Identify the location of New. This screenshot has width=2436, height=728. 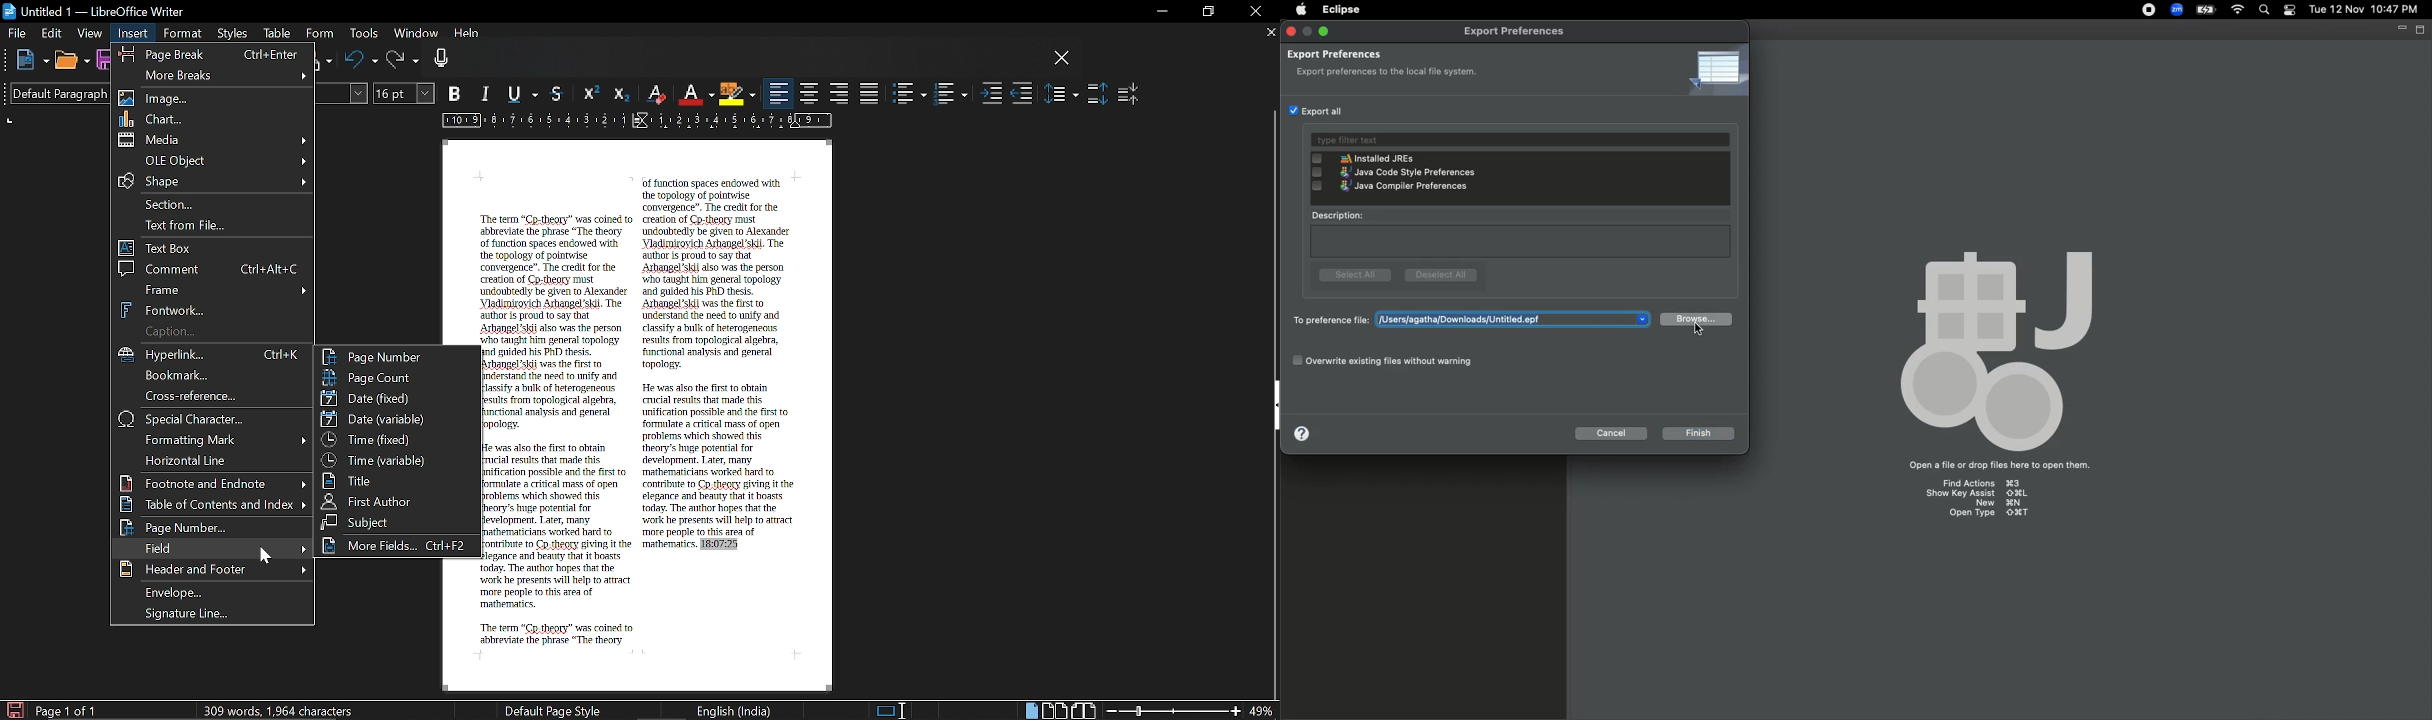
(32, 61).